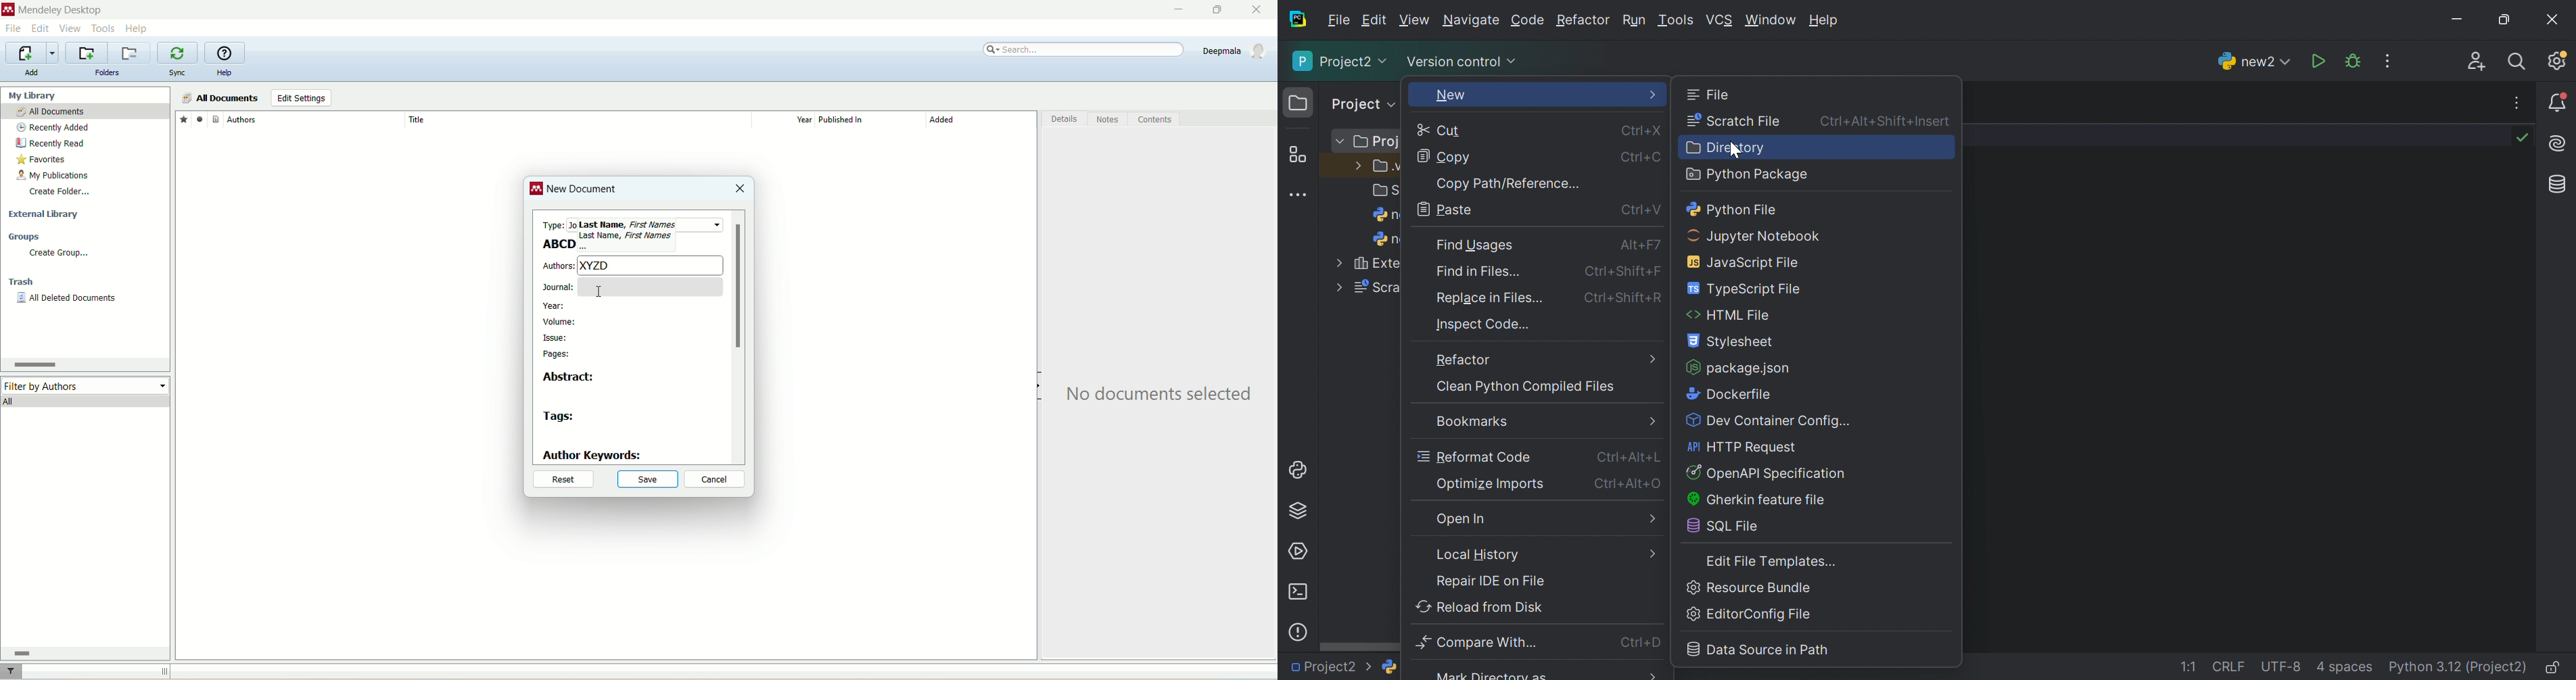 The height and width of the screenshot is (700, 2576). Describe the element at coordinates (1446, 157) in the screenshot. I see `Copy` at that location.